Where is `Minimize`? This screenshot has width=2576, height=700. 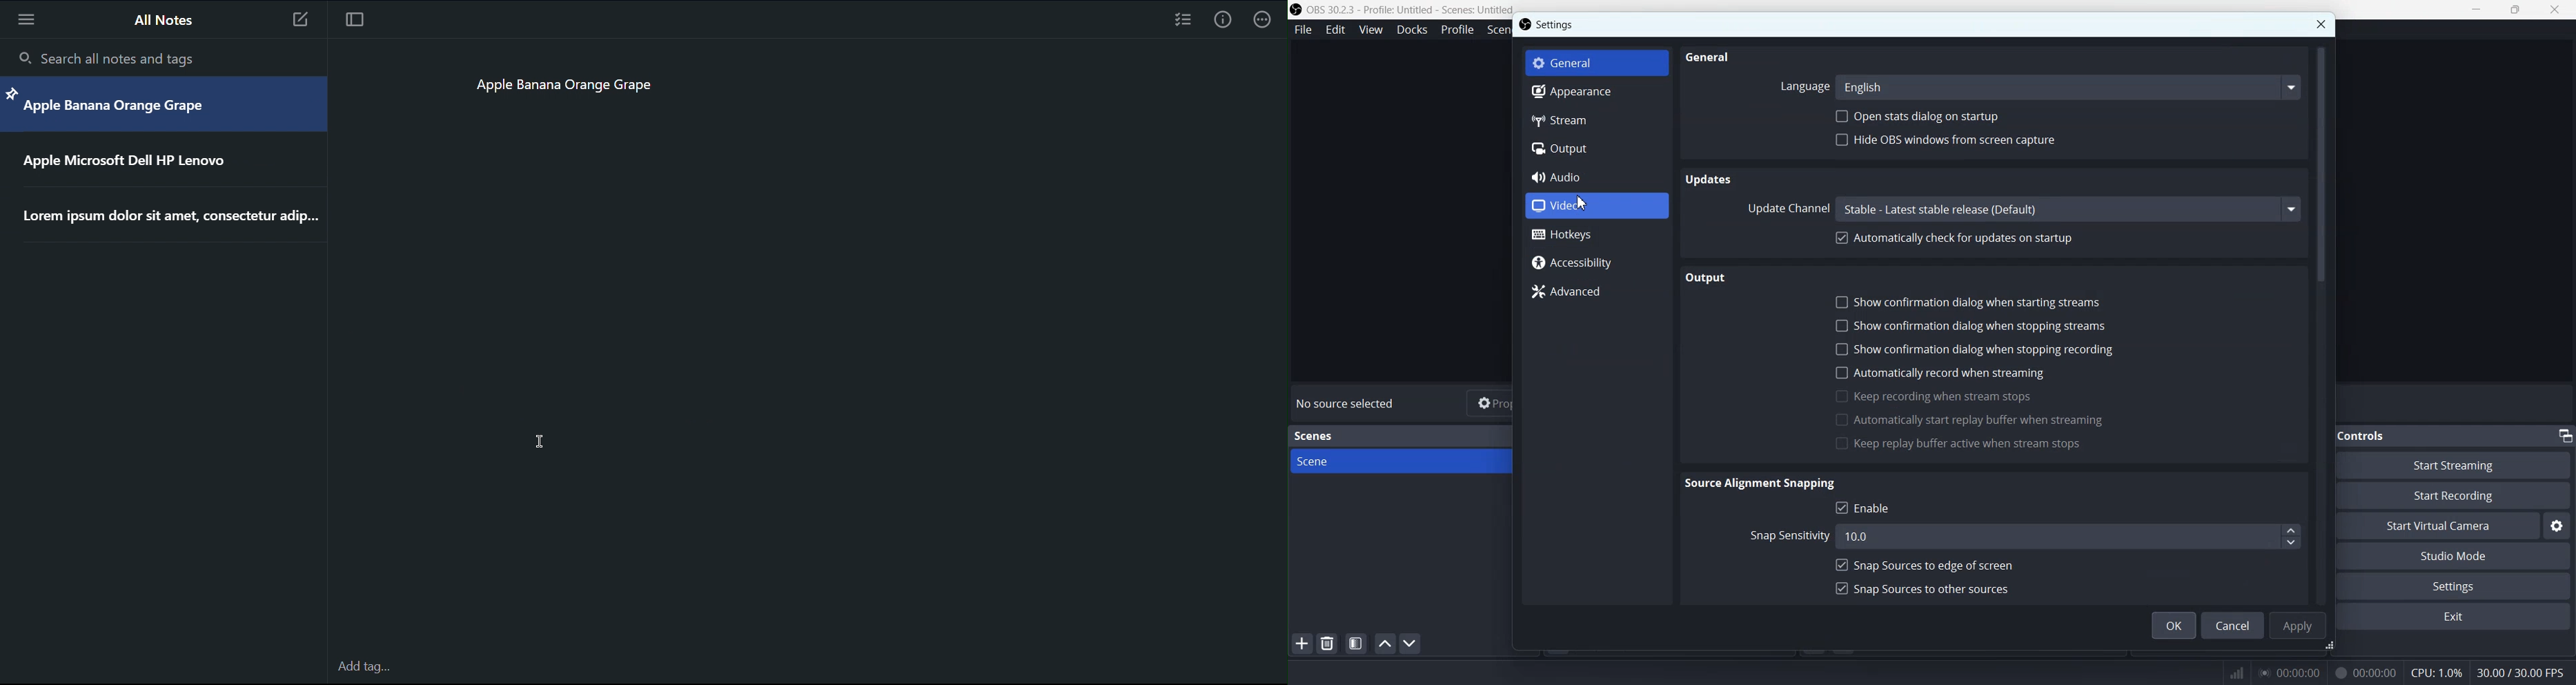 Minimize is located at coordinates (2565, 435).